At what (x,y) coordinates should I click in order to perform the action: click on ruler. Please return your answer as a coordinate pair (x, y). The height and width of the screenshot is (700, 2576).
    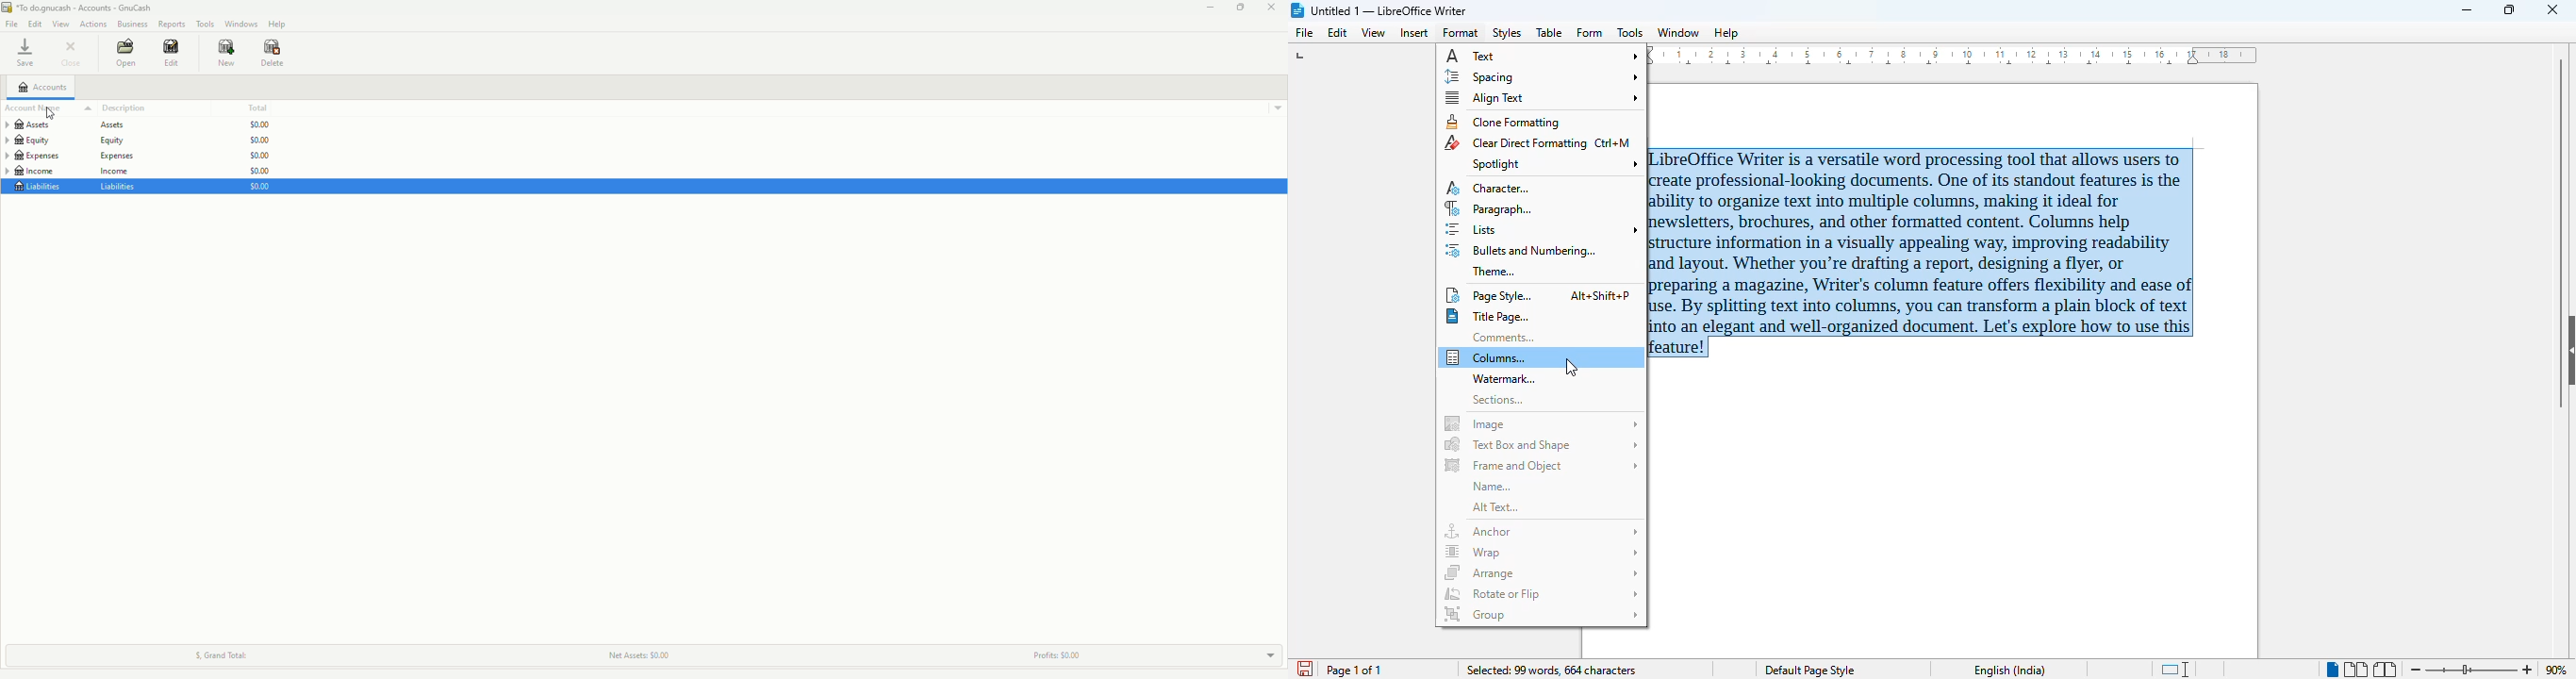
    Looking at the image, I should click on (1956, 56).